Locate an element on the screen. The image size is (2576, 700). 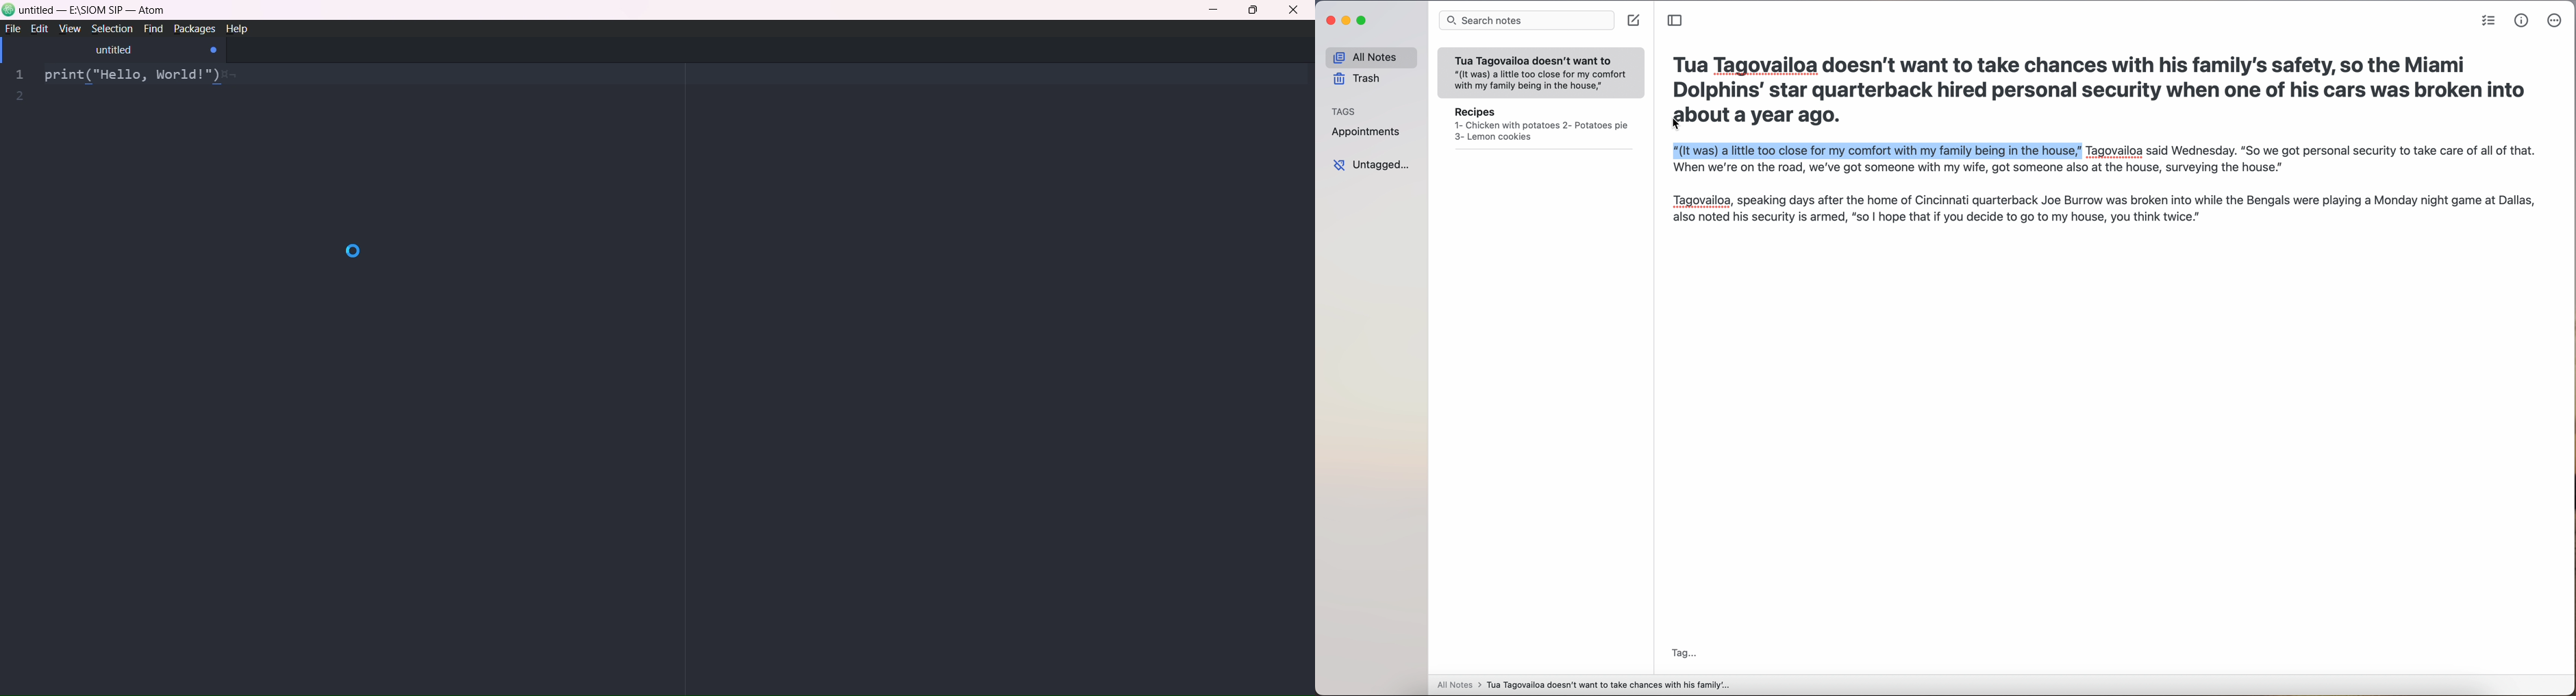
all notes > Tua Tagovailoa doesn't want to take chances with his family' is located at coordinates (1584, 686).